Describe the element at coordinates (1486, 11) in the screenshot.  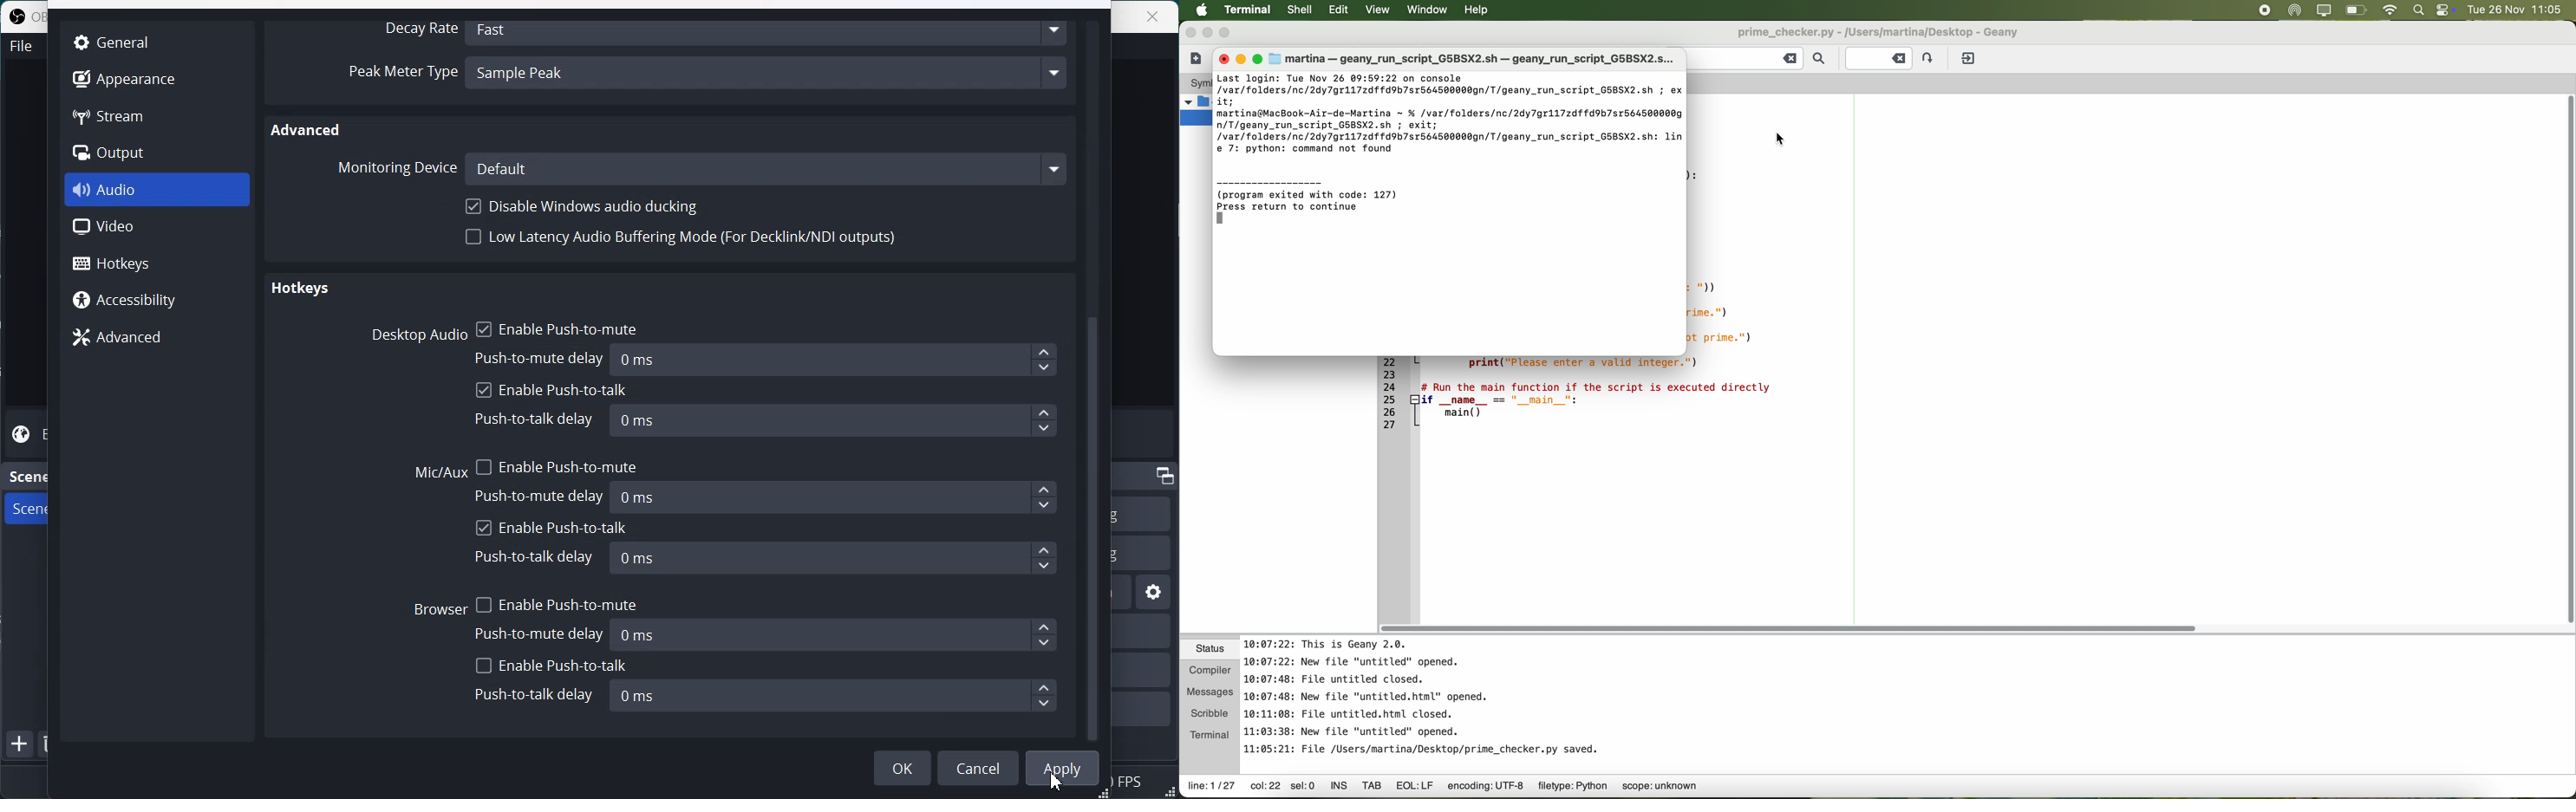
I see `help` at that location.